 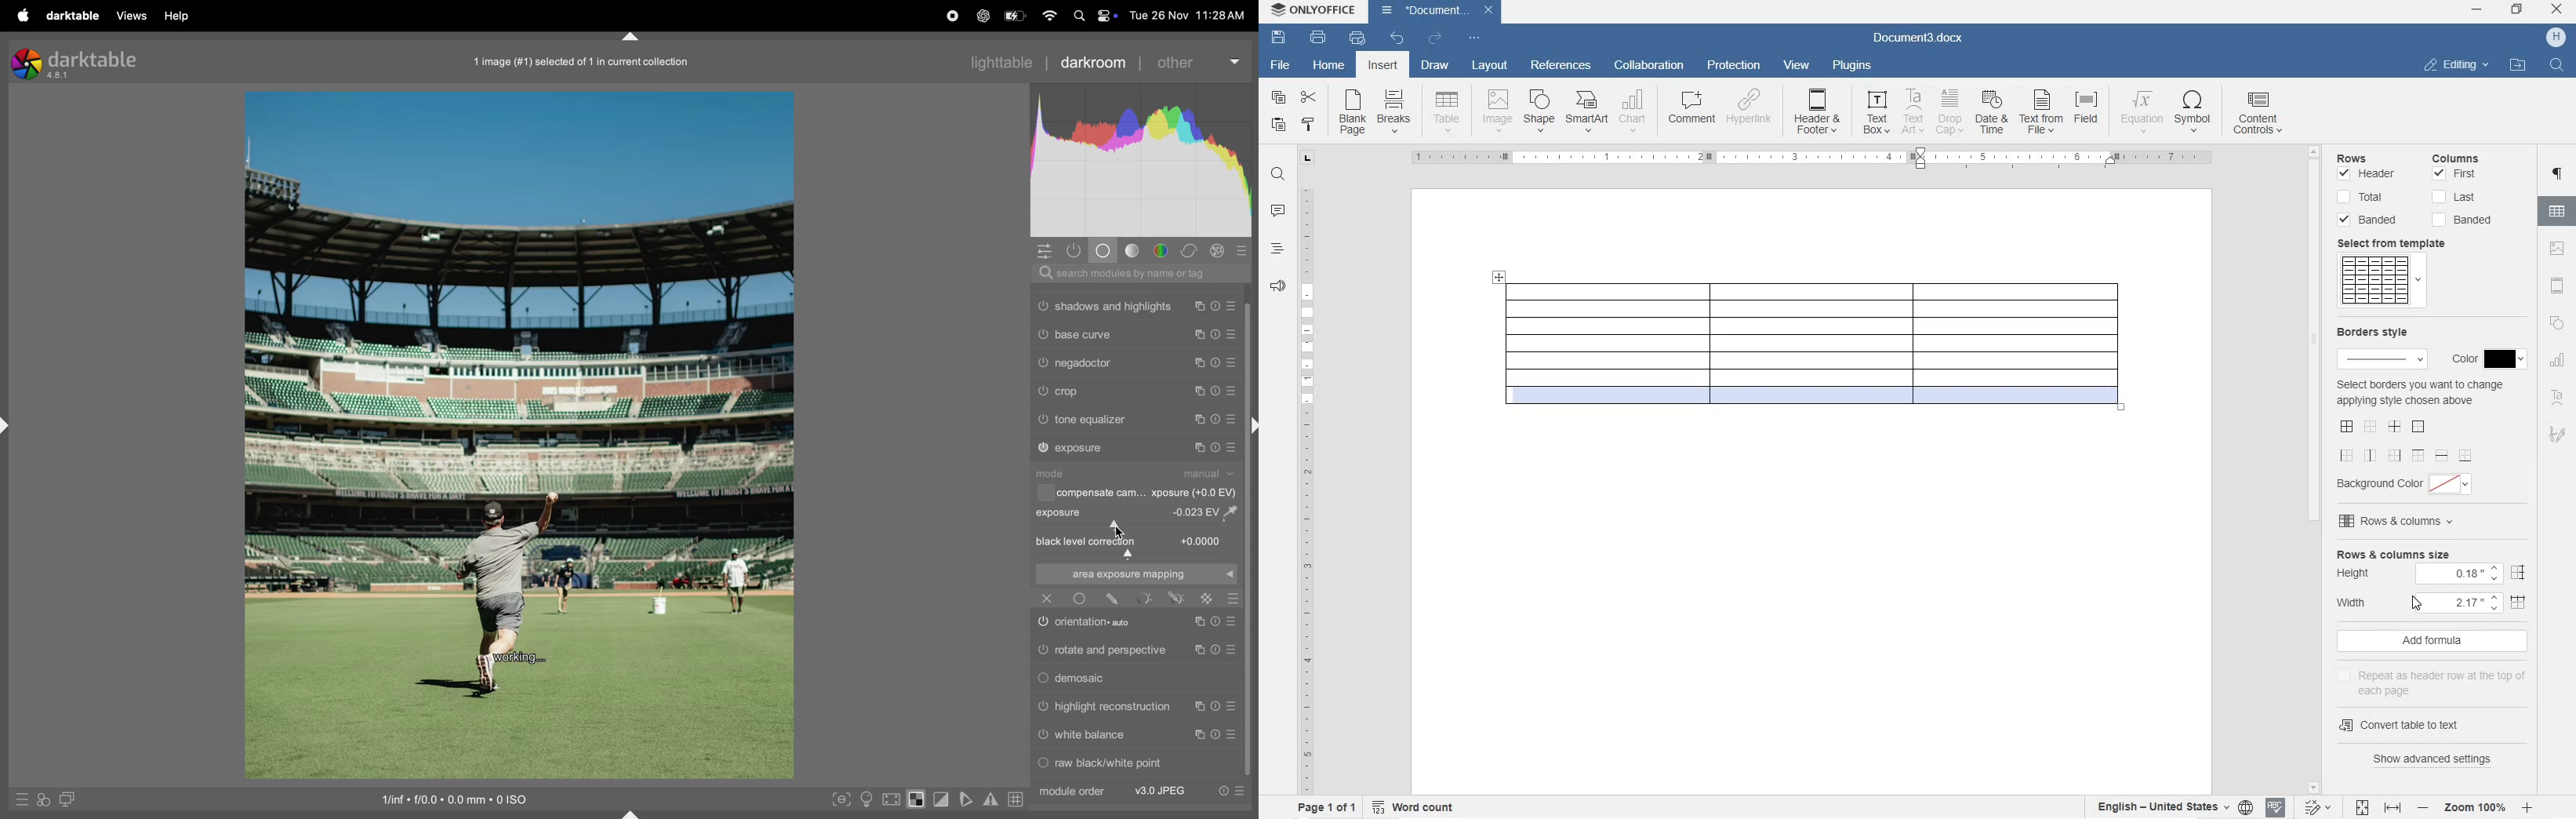 I want to click on IMAGE, so click(x=1498, y=111).